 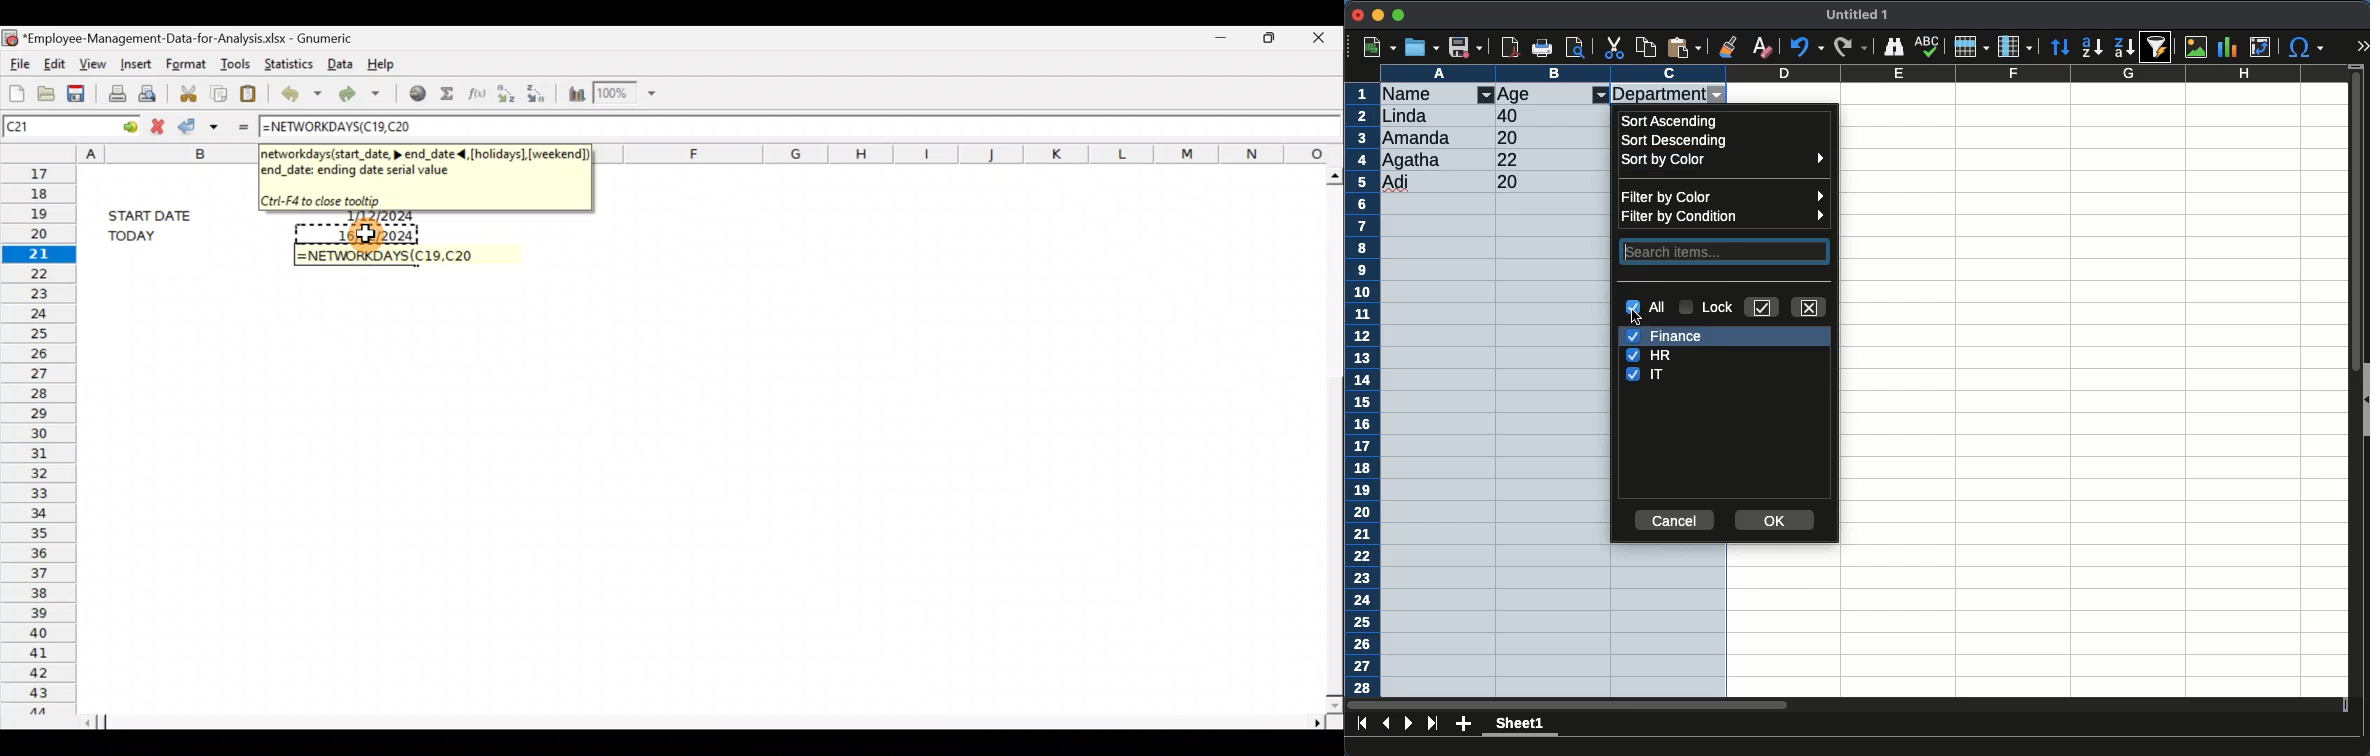 What do you see at coordinates (1673, 521) in the screenshot?
I see `cancel ` at bounding box center [1673, 521].